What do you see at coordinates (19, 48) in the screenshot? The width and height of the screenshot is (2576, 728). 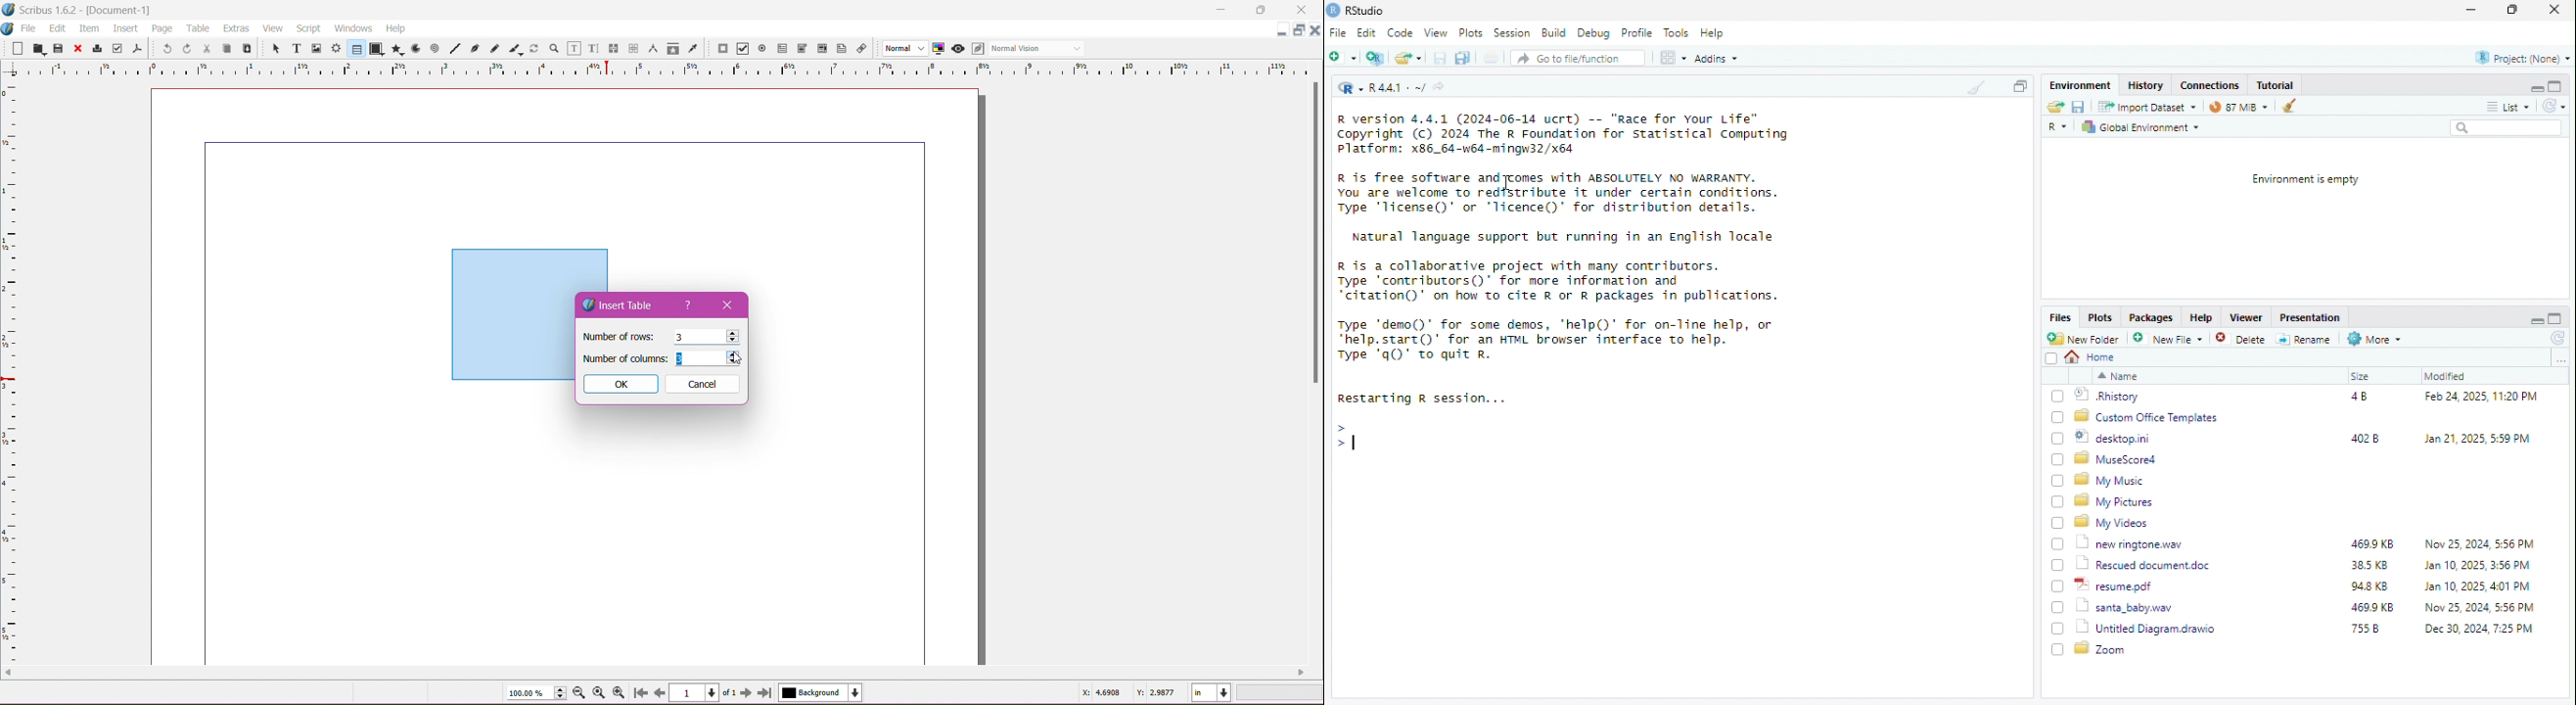 I see `New` at bounding box center [19, 48].